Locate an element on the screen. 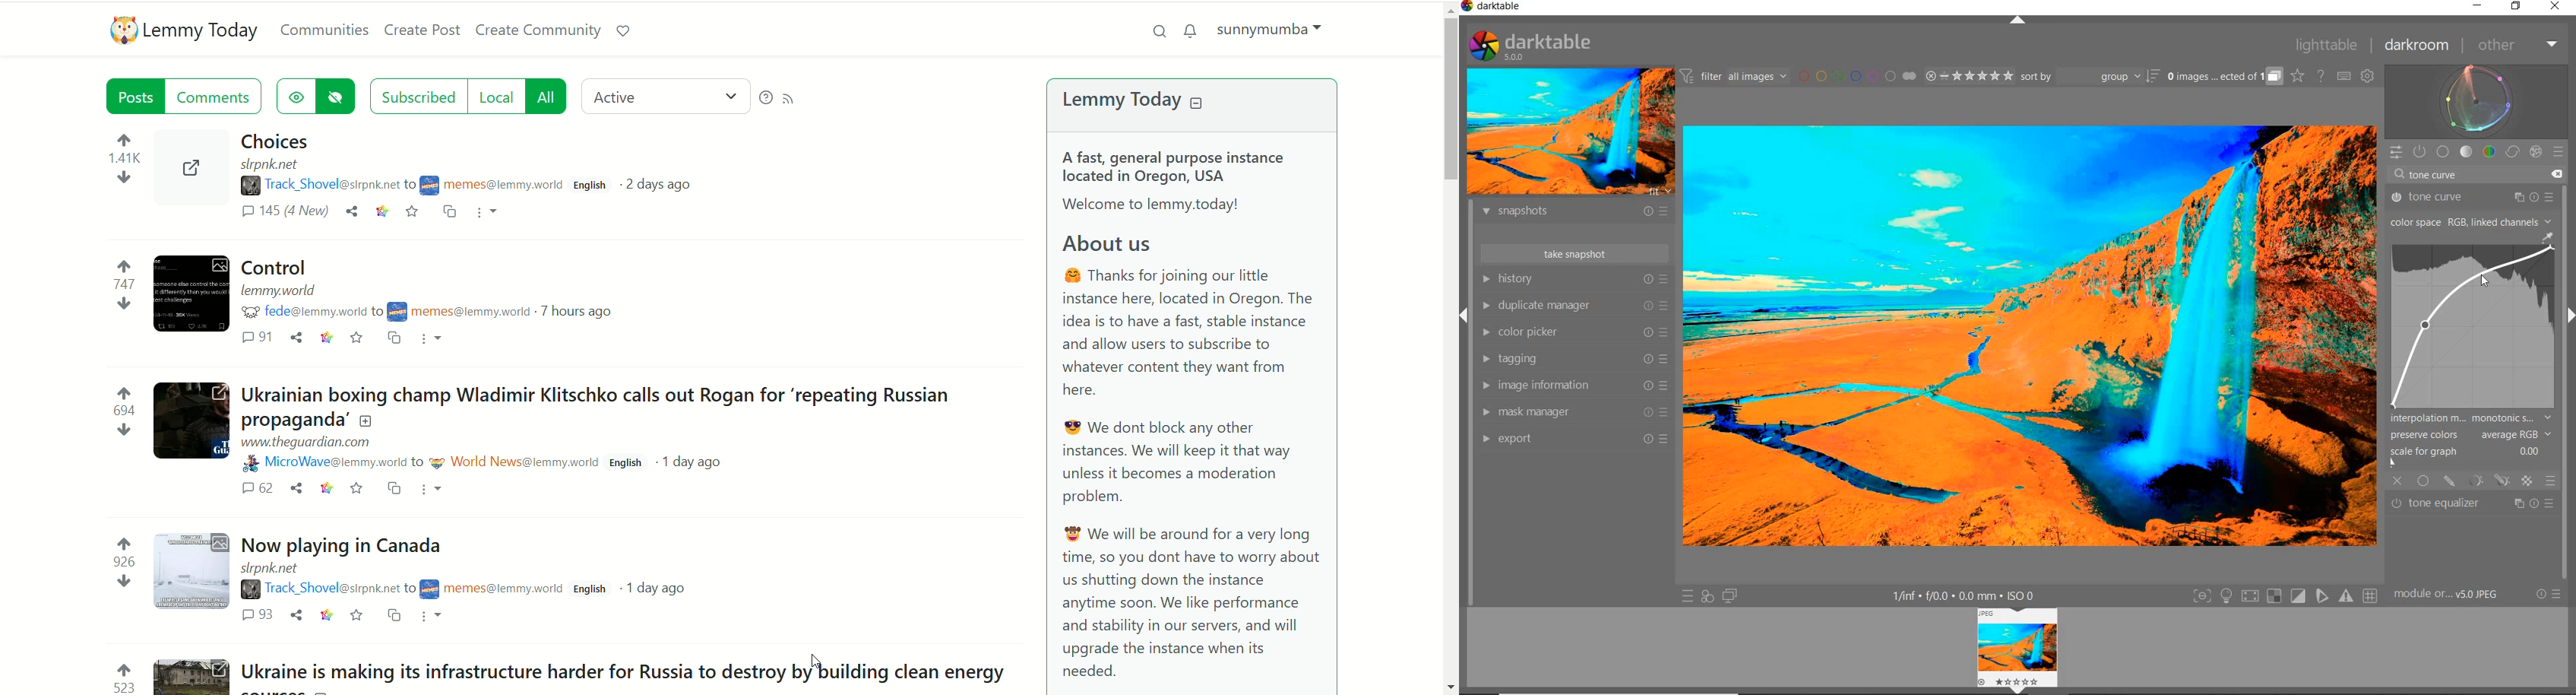 The width and height of the screenshot is (2576, 700). create post is located at coordinates (420, 28).